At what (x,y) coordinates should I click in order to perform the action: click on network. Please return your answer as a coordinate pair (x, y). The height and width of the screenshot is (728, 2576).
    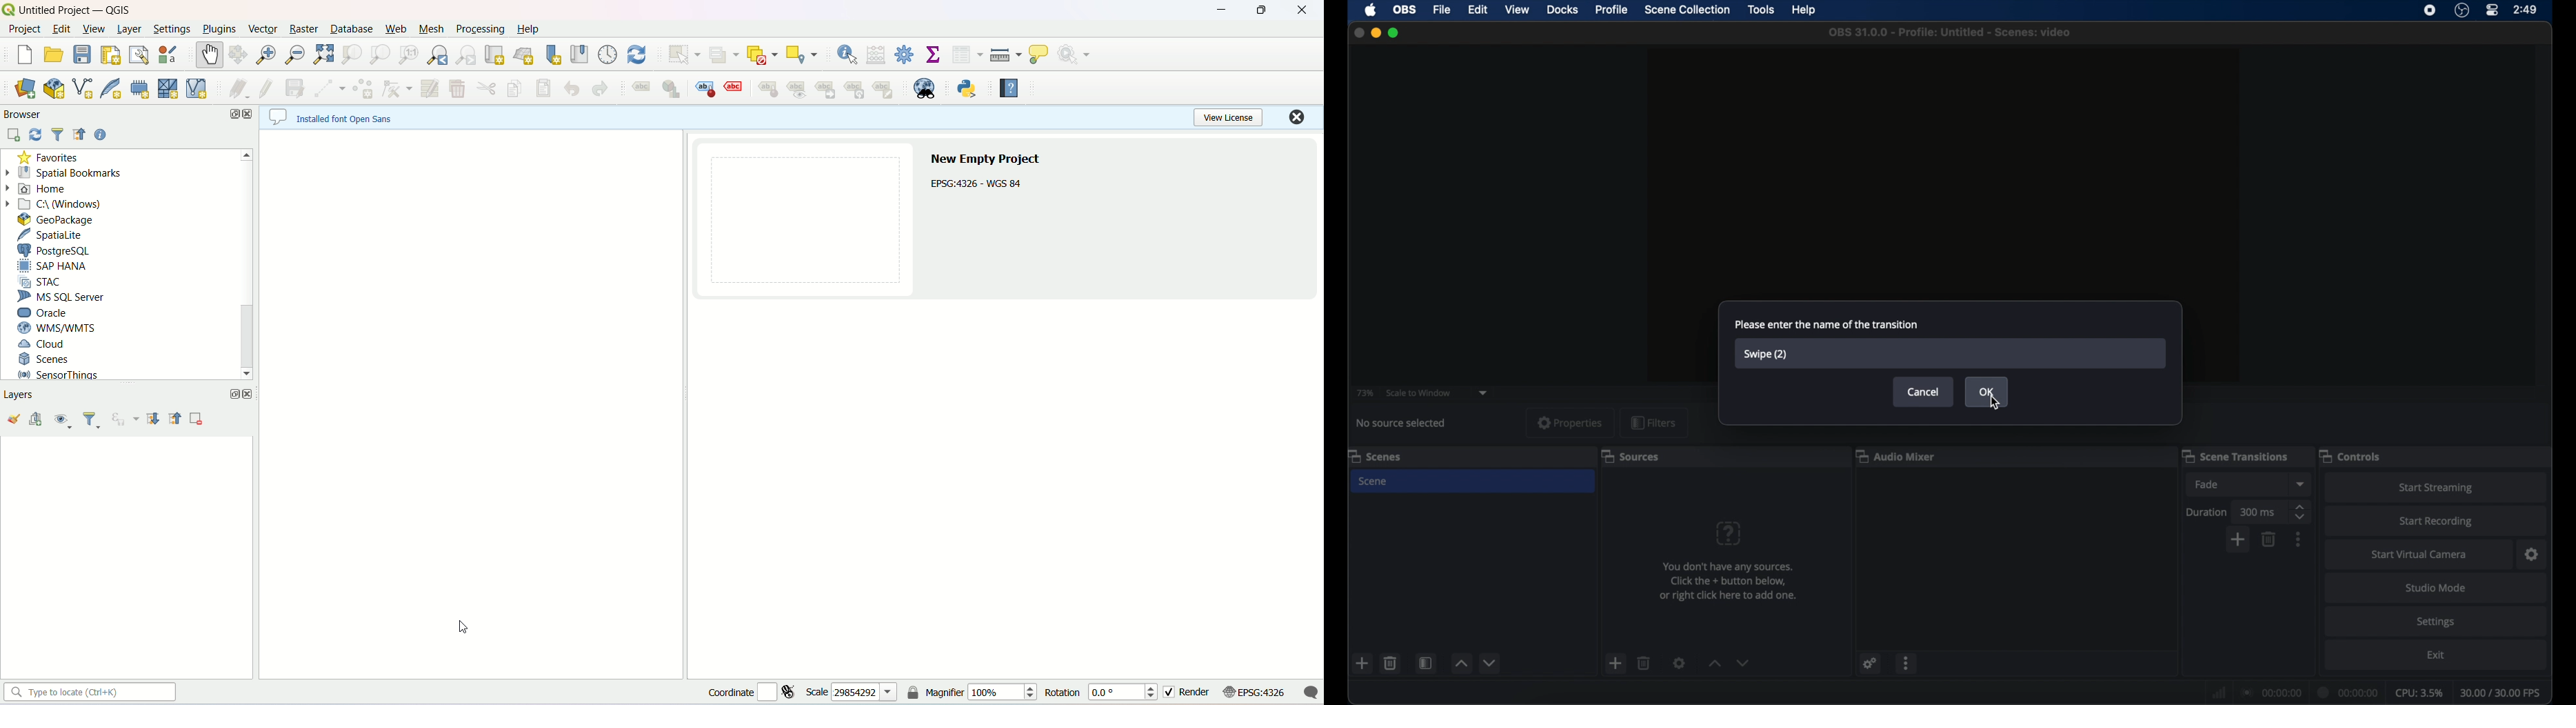
    Looking at the image, I should click on (2218, 693).